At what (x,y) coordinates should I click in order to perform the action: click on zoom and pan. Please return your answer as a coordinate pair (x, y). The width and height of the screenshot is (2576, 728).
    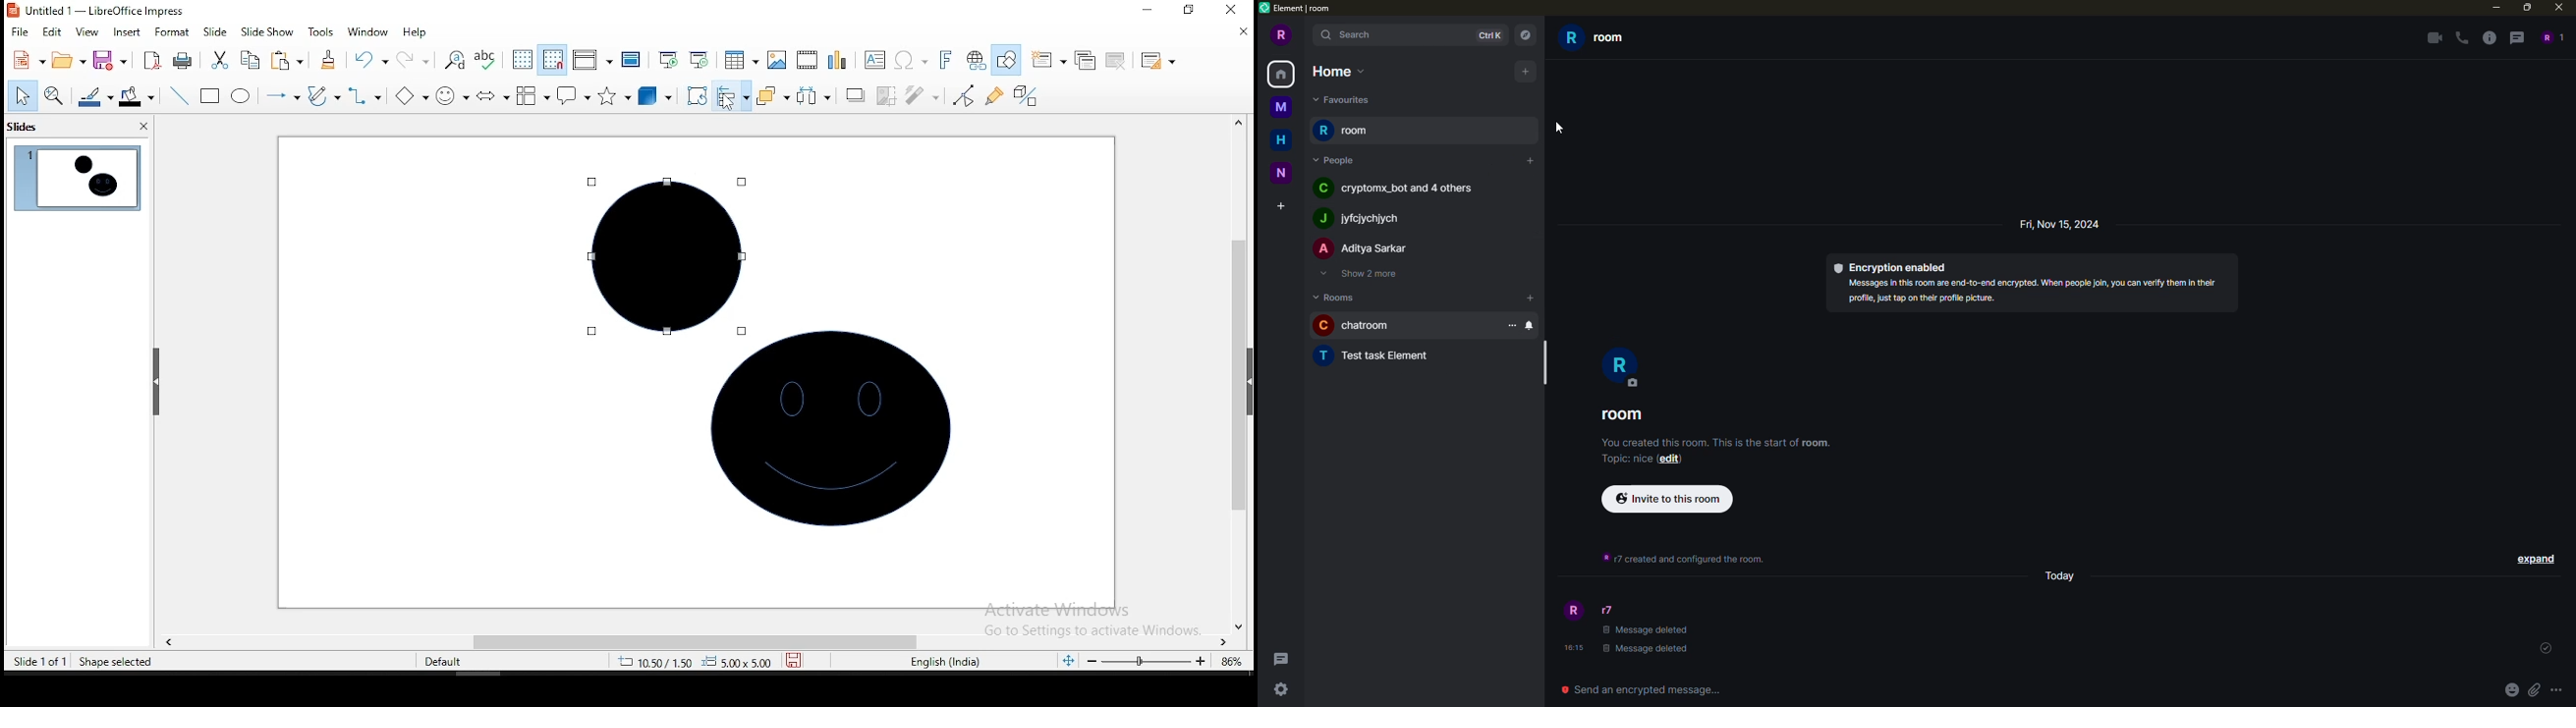
    Looking at the image, I should click on (54, 98).